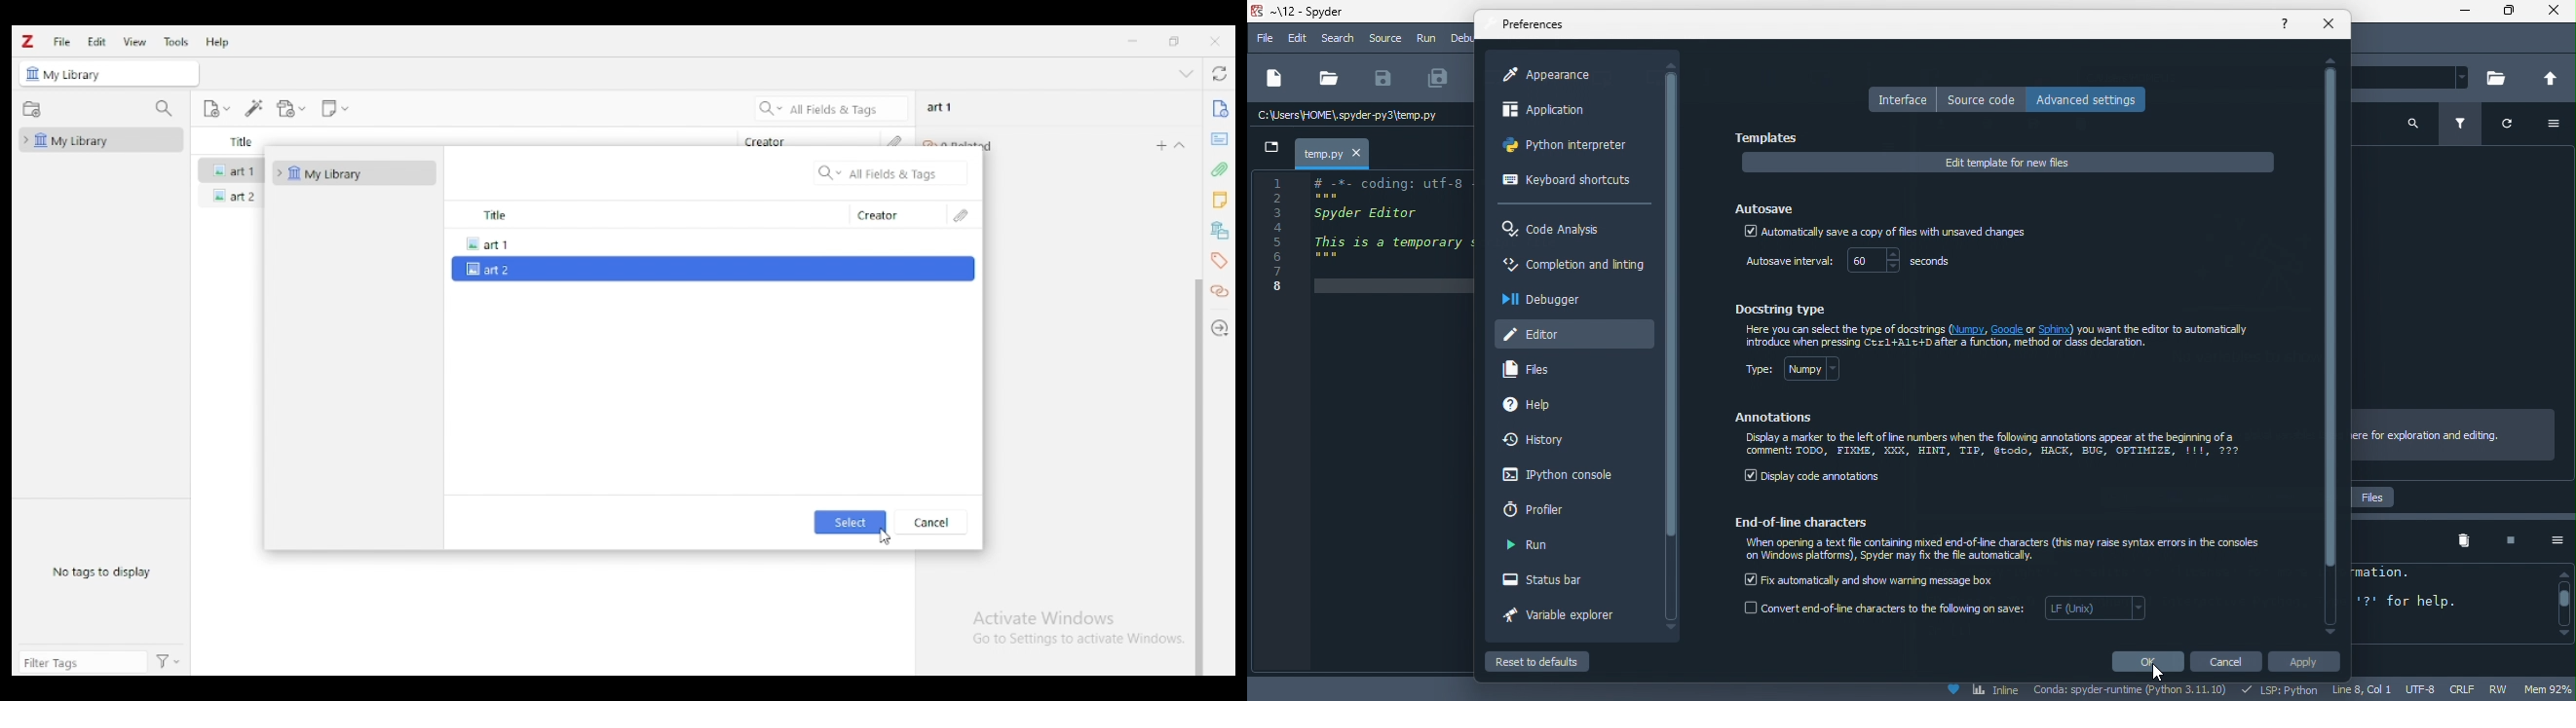 The image size is (2576, 728). What do you see at coordinates (354, 173) in the screenshot?
I see `my library` at bounding box center [354, 173].